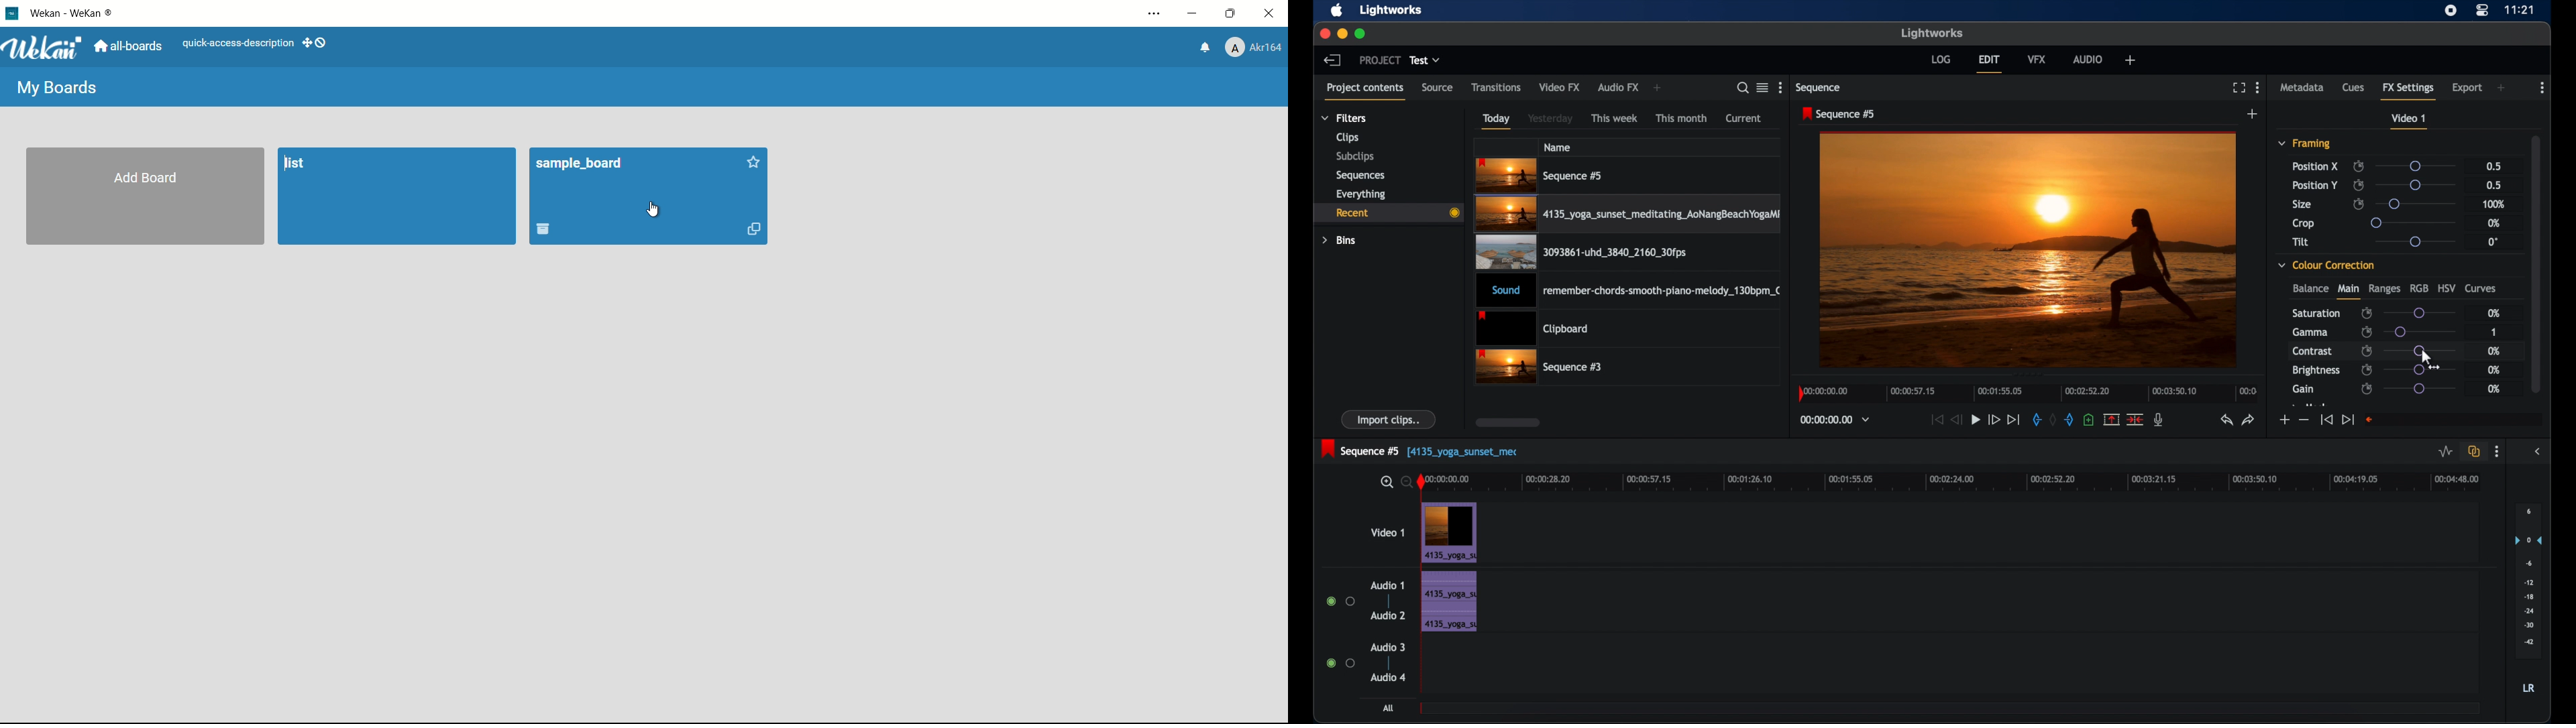 Image resolution: width=2576 pixels, height=728 pixels. Describe the element at coordinates (2110, 420) in the screenshot. I see `remove the marked section` at that location.